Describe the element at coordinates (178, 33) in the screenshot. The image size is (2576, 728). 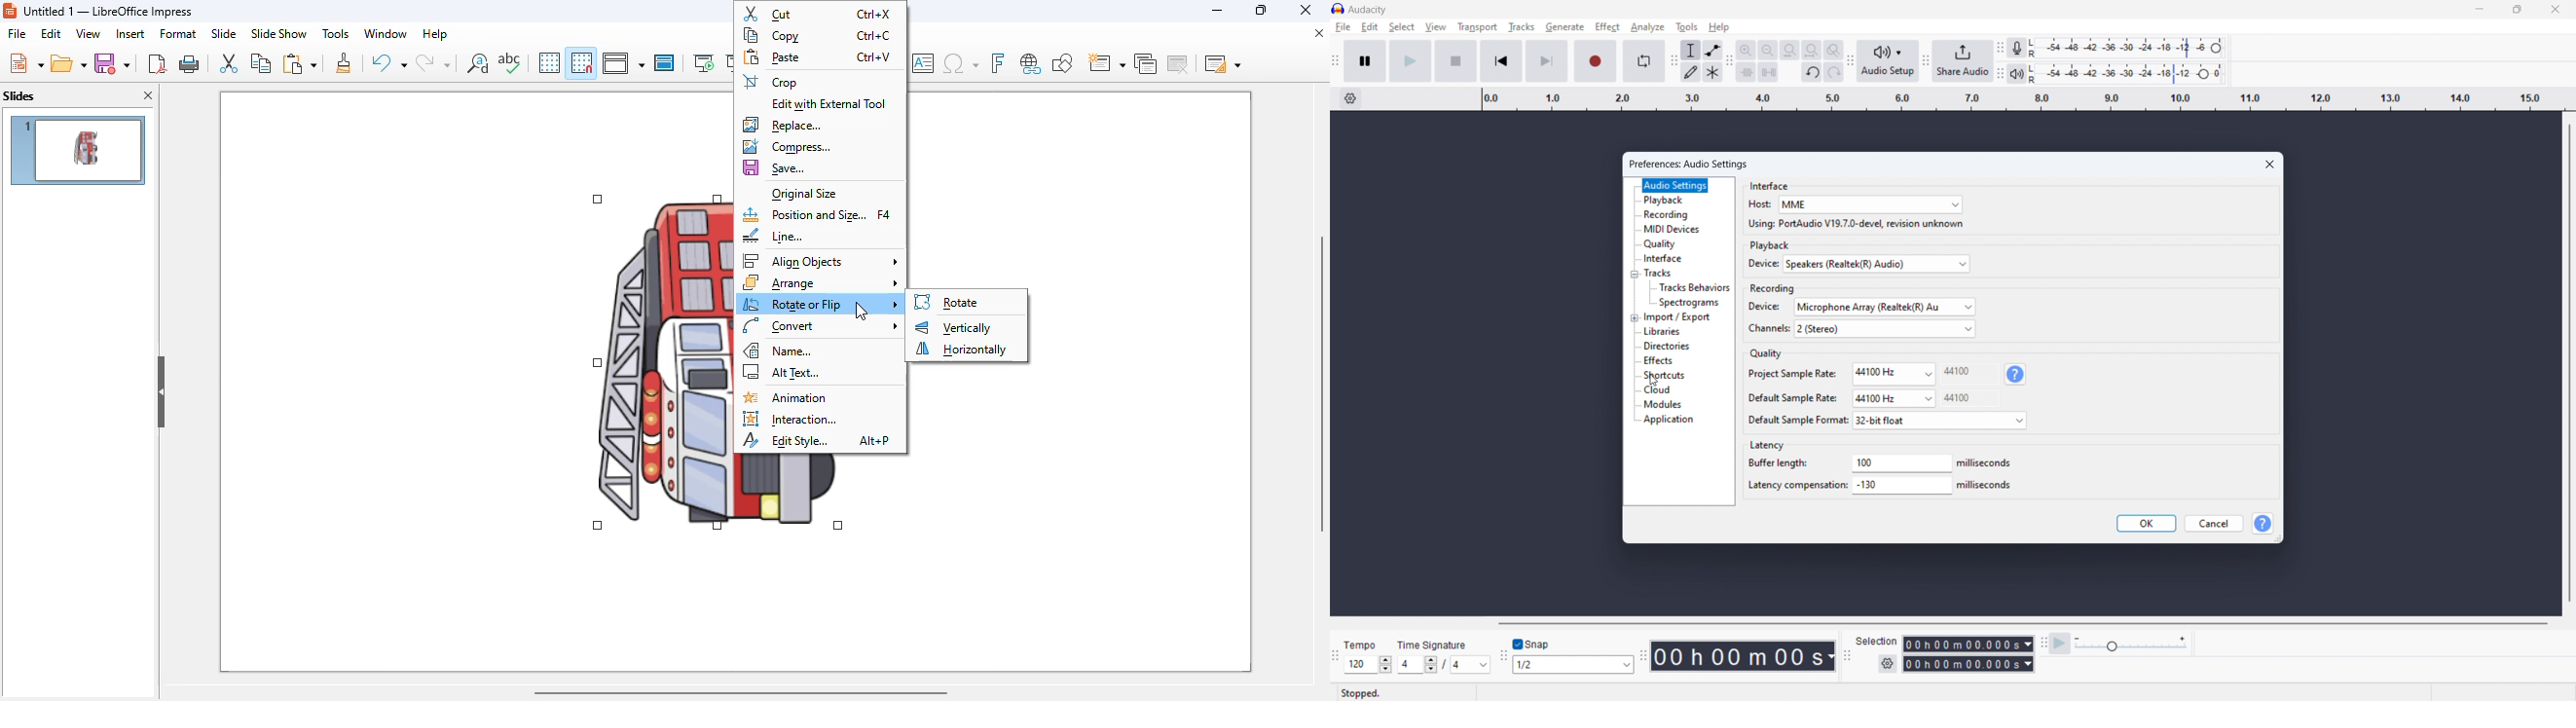
I see `format` at that location.